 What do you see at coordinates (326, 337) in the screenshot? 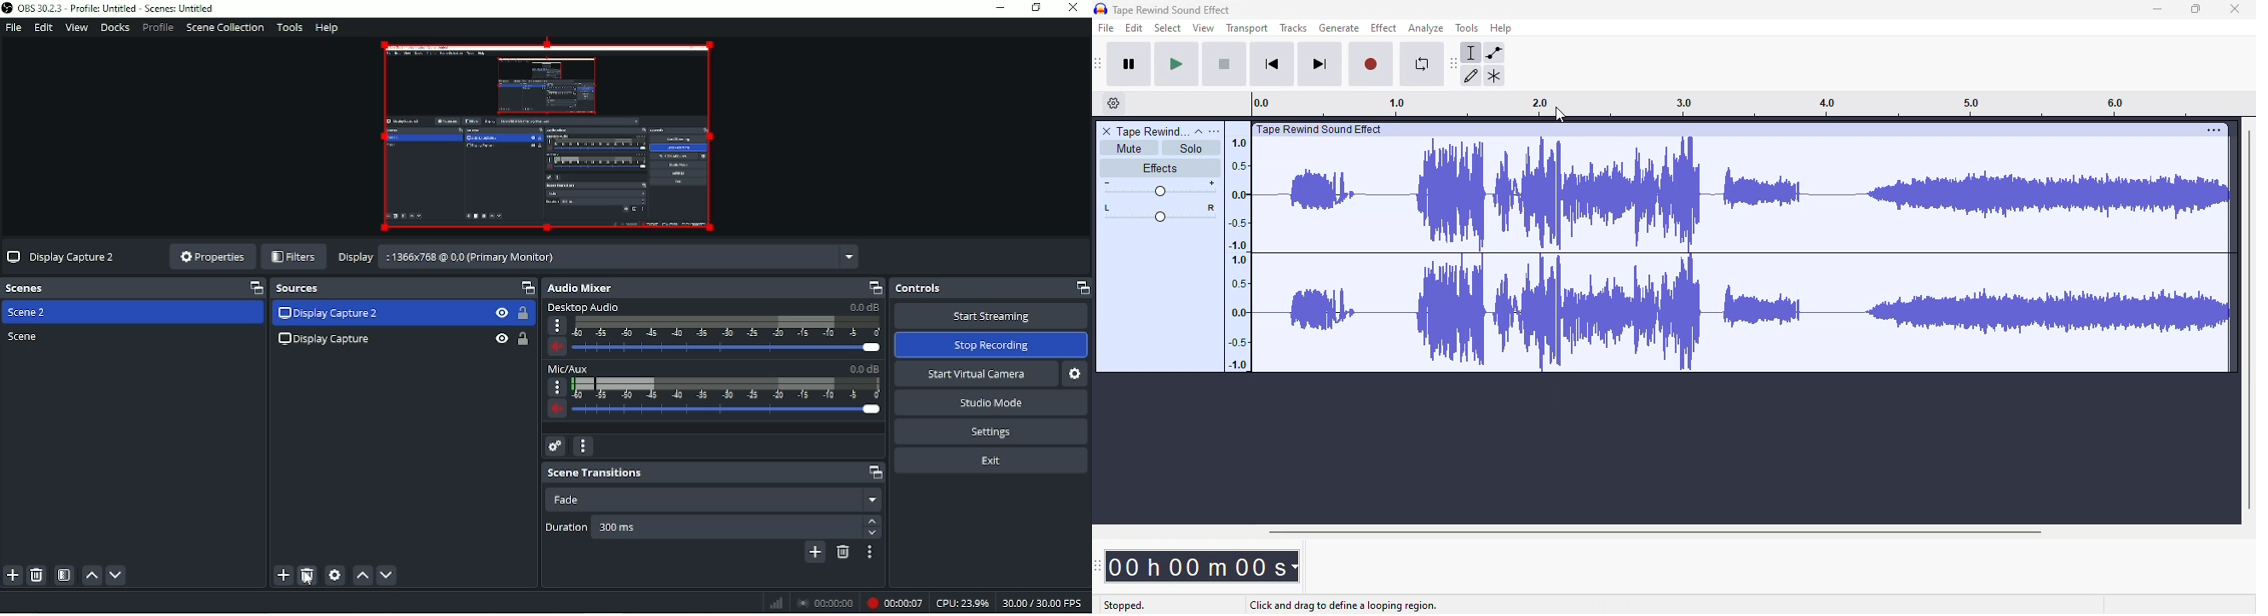
I see `Display Capture` at bounding box center [326, 337].